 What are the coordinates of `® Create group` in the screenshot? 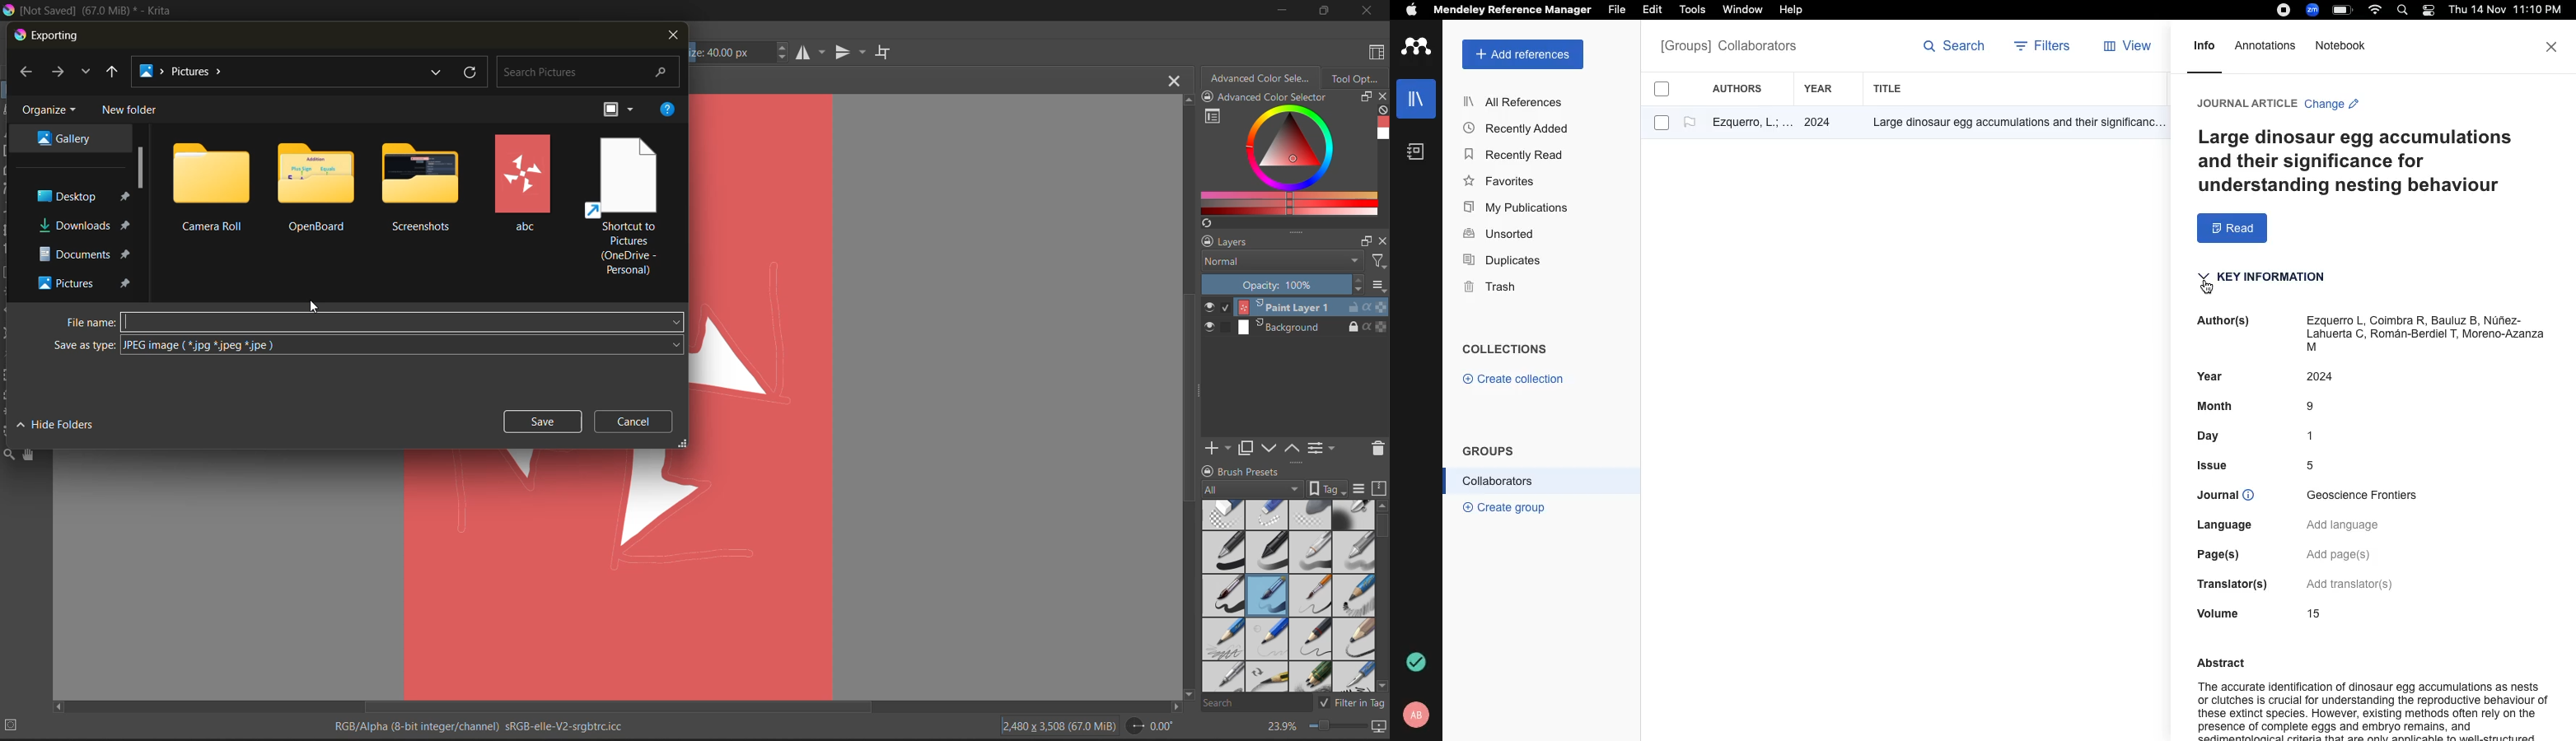 It's located at (1501, 506).